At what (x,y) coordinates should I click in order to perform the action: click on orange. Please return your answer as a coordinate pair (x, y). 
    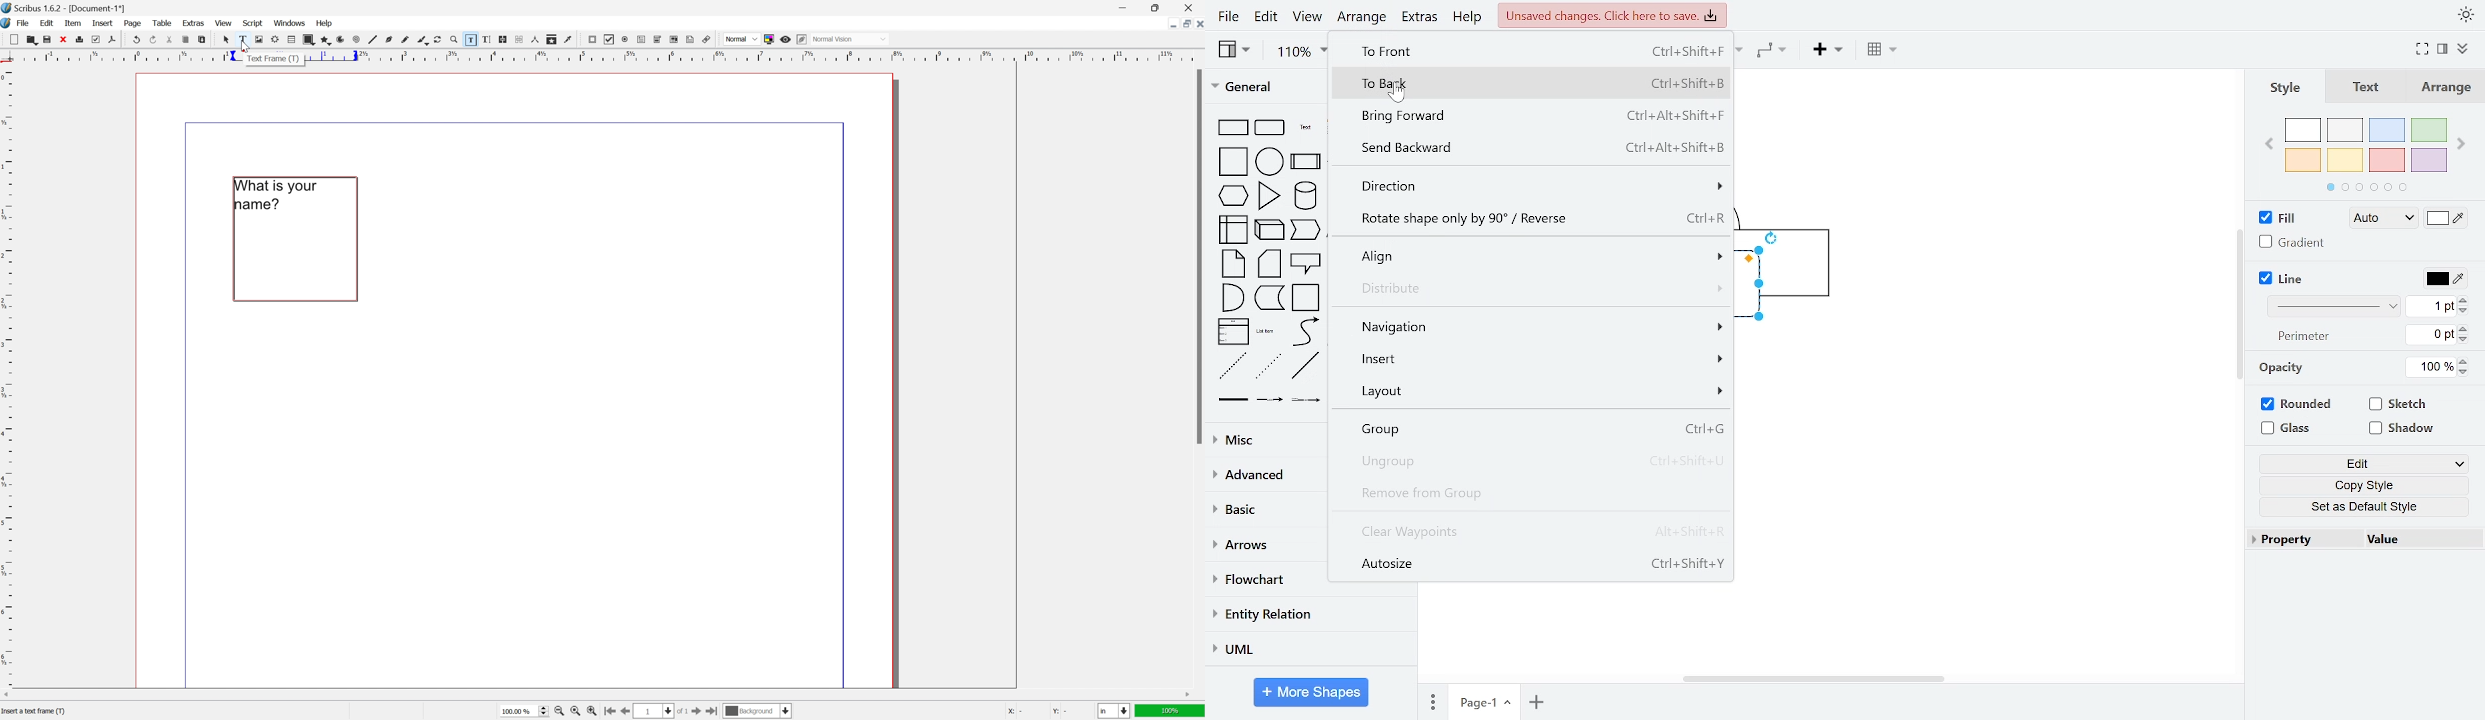
    Looking at the image, I should click on (2303, 159).